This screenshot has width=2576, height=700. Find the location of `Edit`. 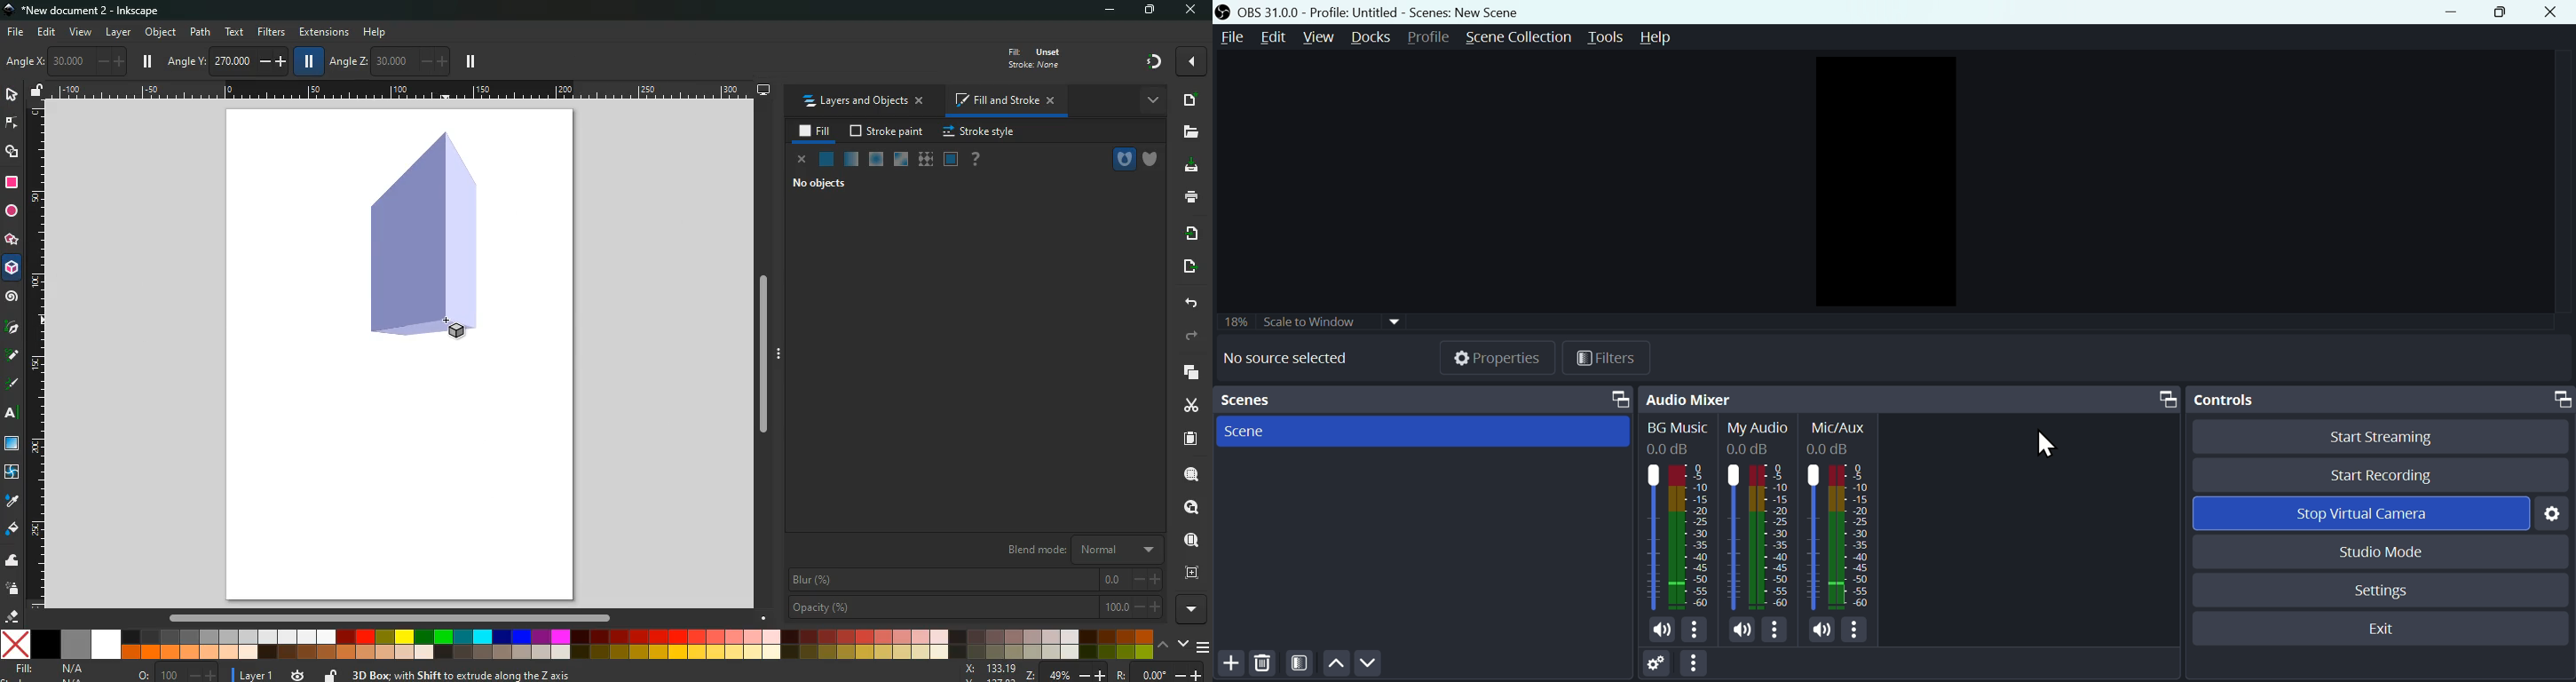

Edit is located at coordinates (1277, 35).